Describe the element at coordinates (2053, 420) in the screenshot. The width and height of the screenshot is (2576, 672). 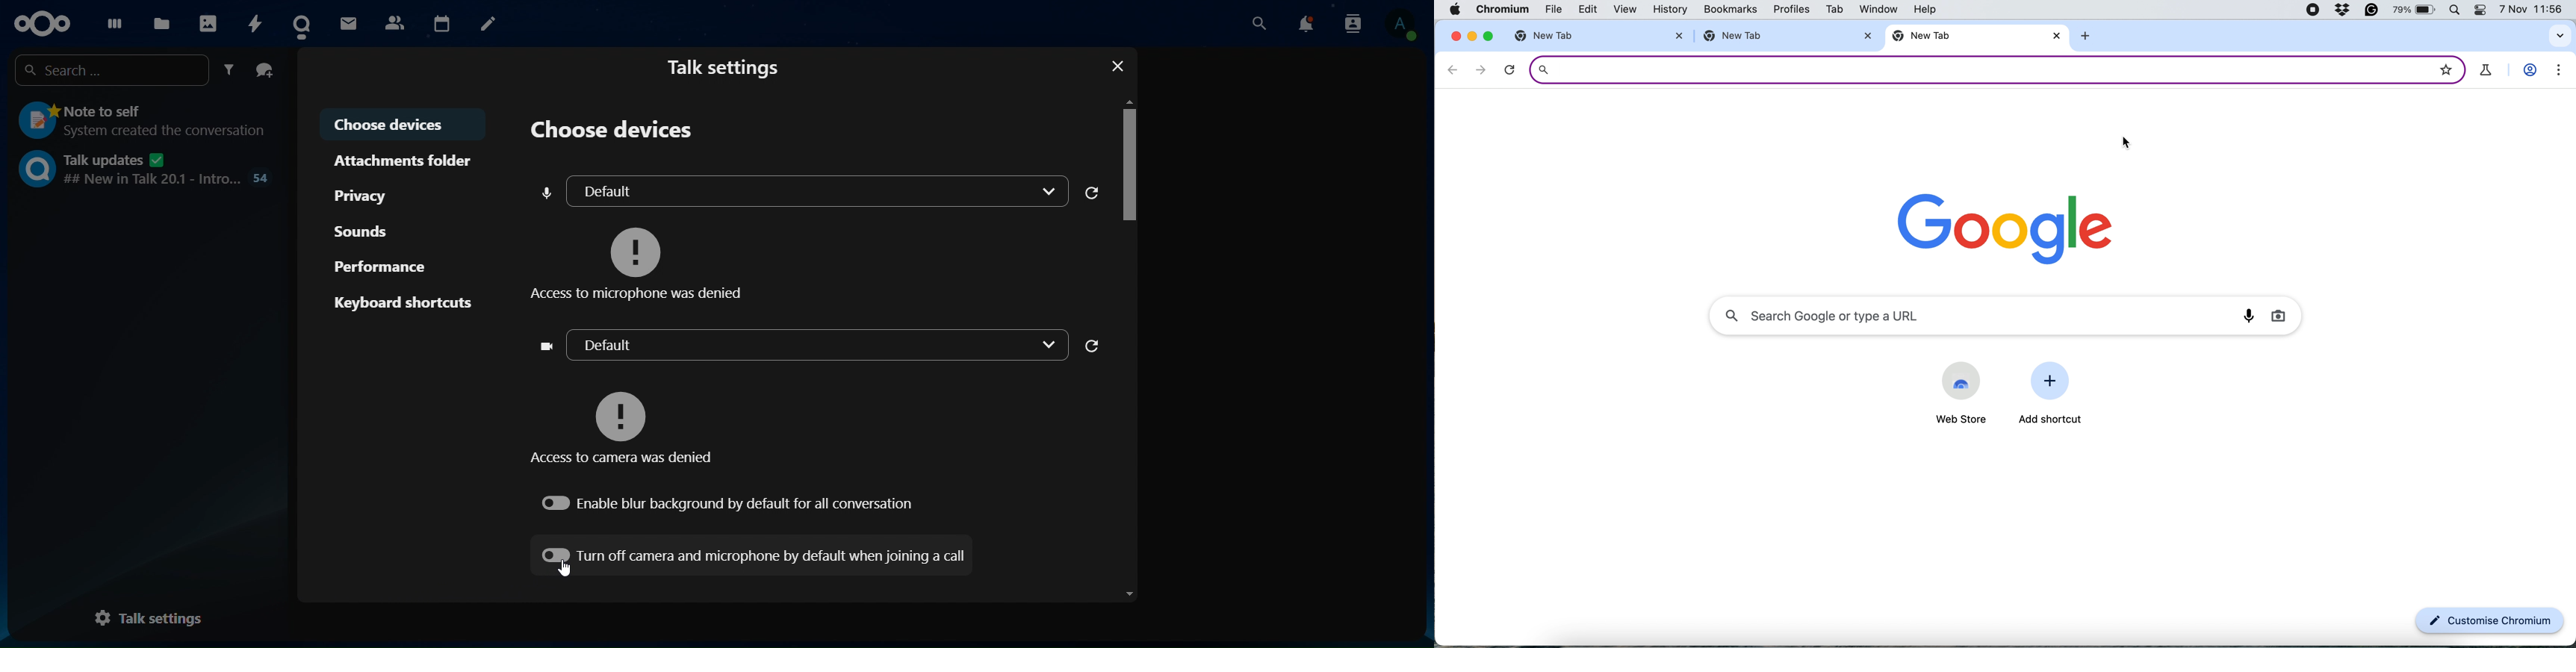
I see `add shortcut` at that location.